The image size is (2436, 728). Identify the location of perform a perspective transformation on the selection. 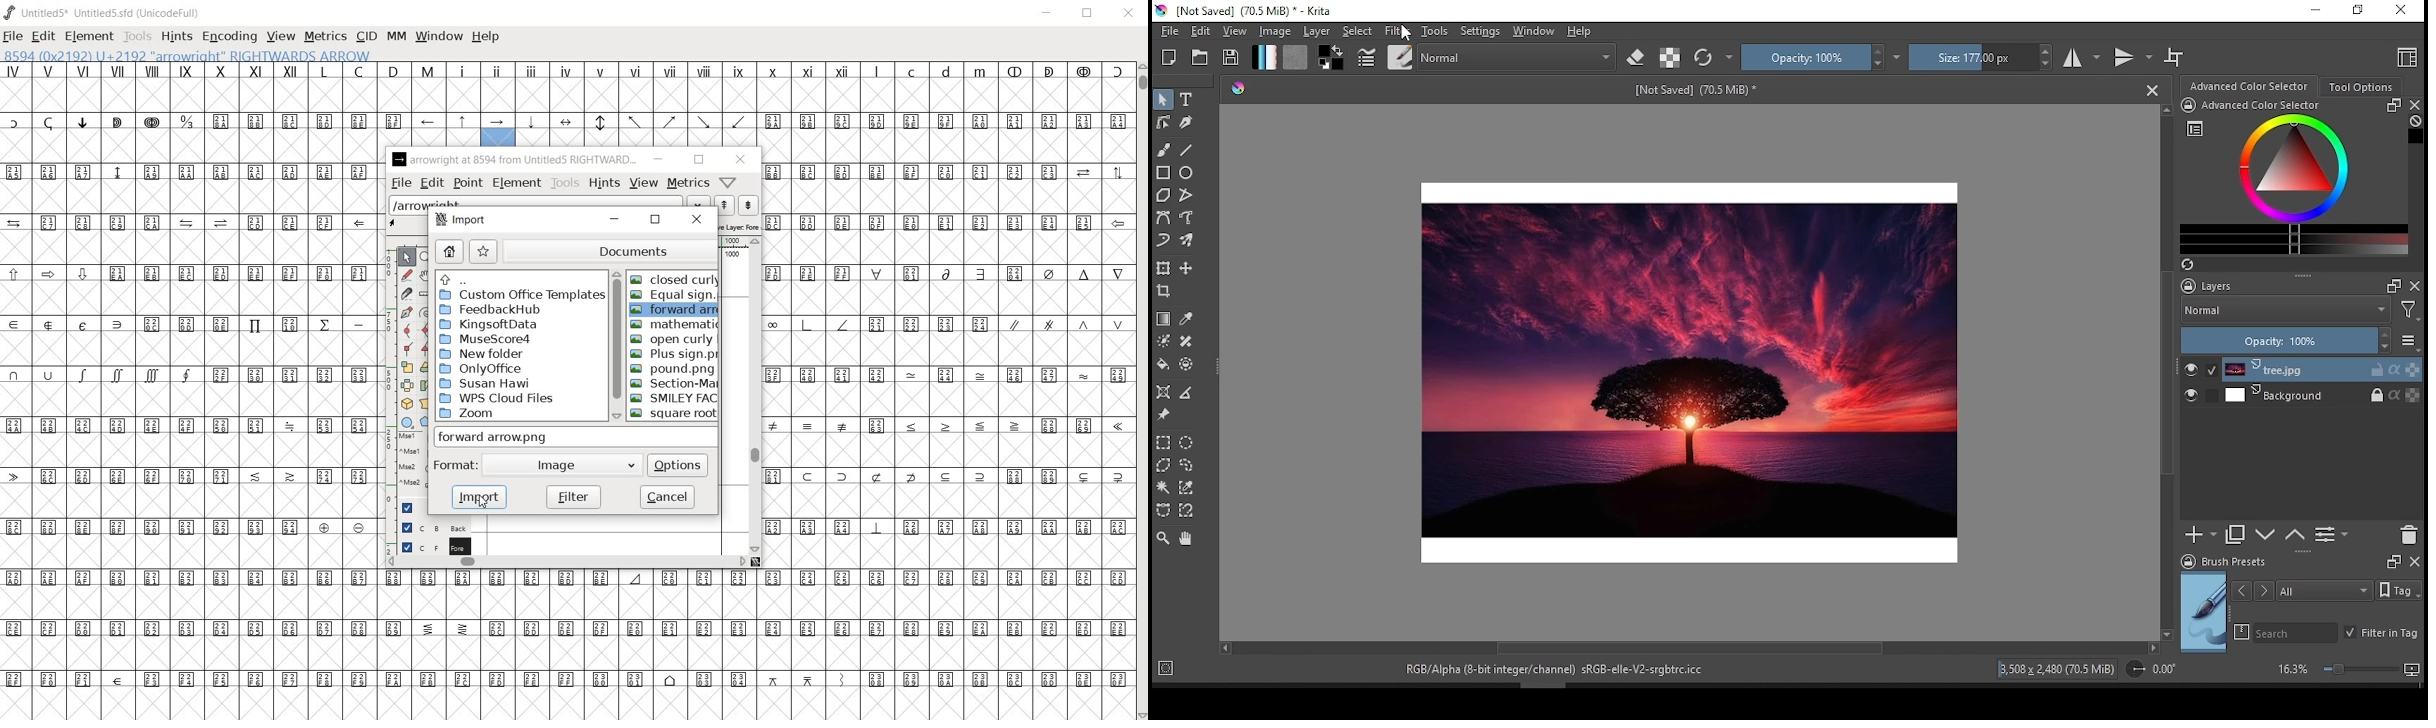
(426, 404).